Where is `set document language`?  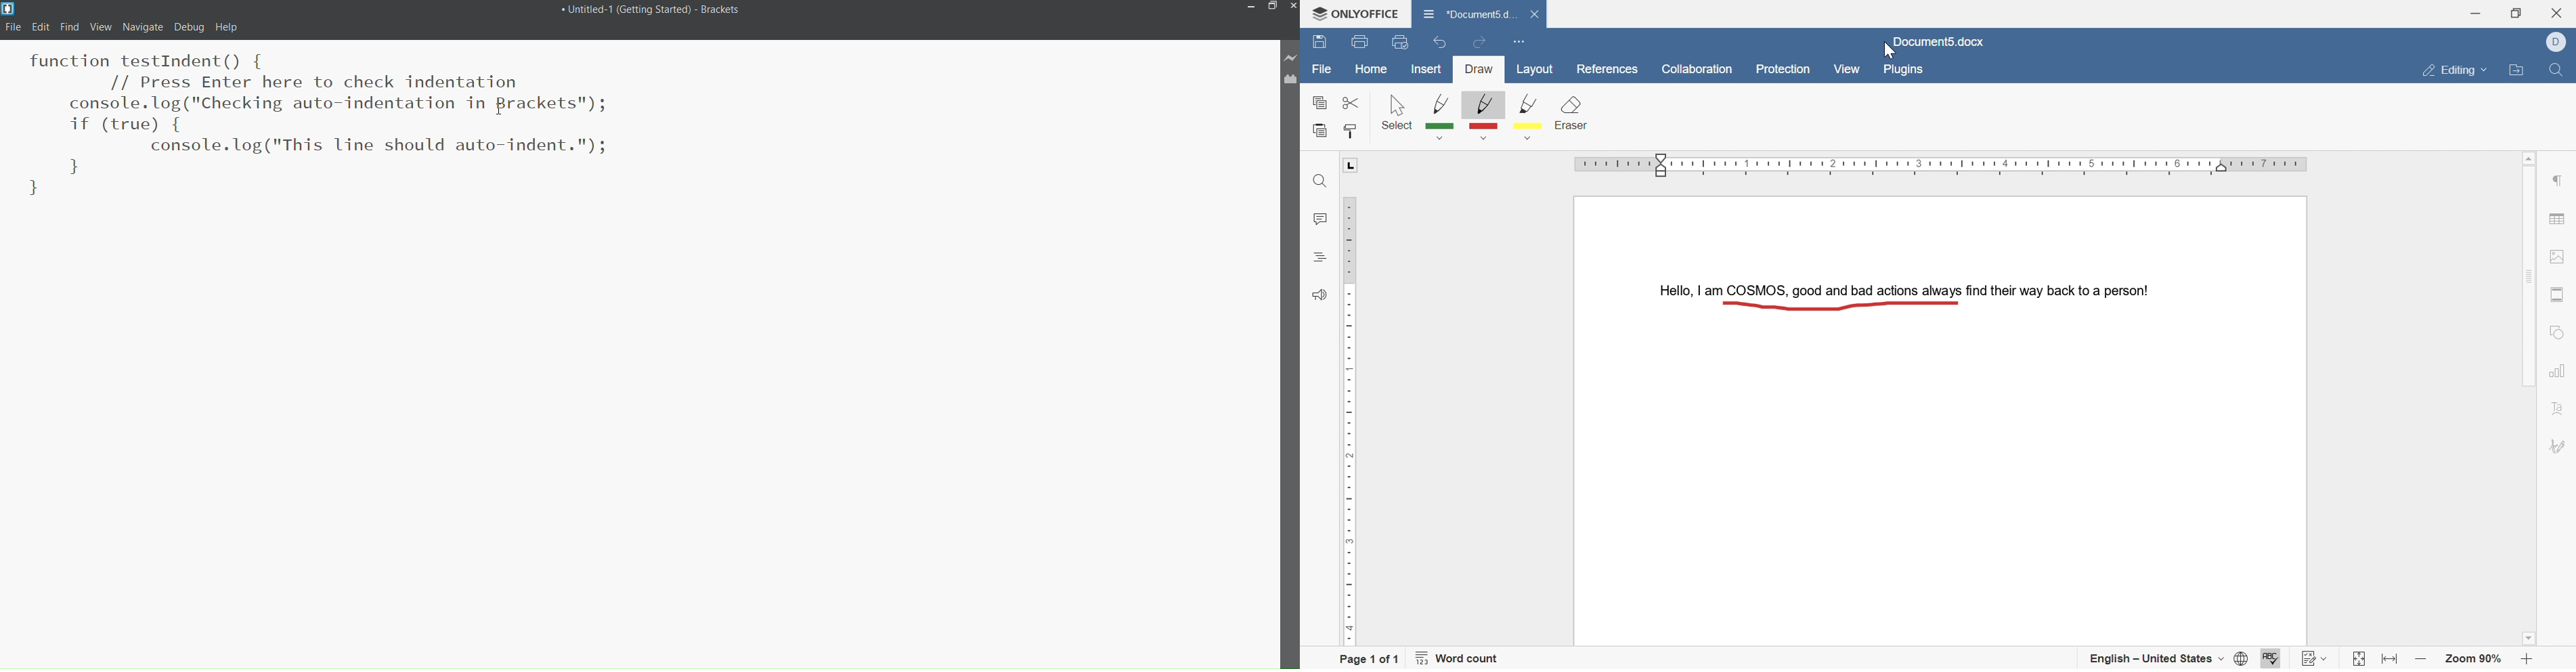 set document language is located at coordinates (2239, 660).